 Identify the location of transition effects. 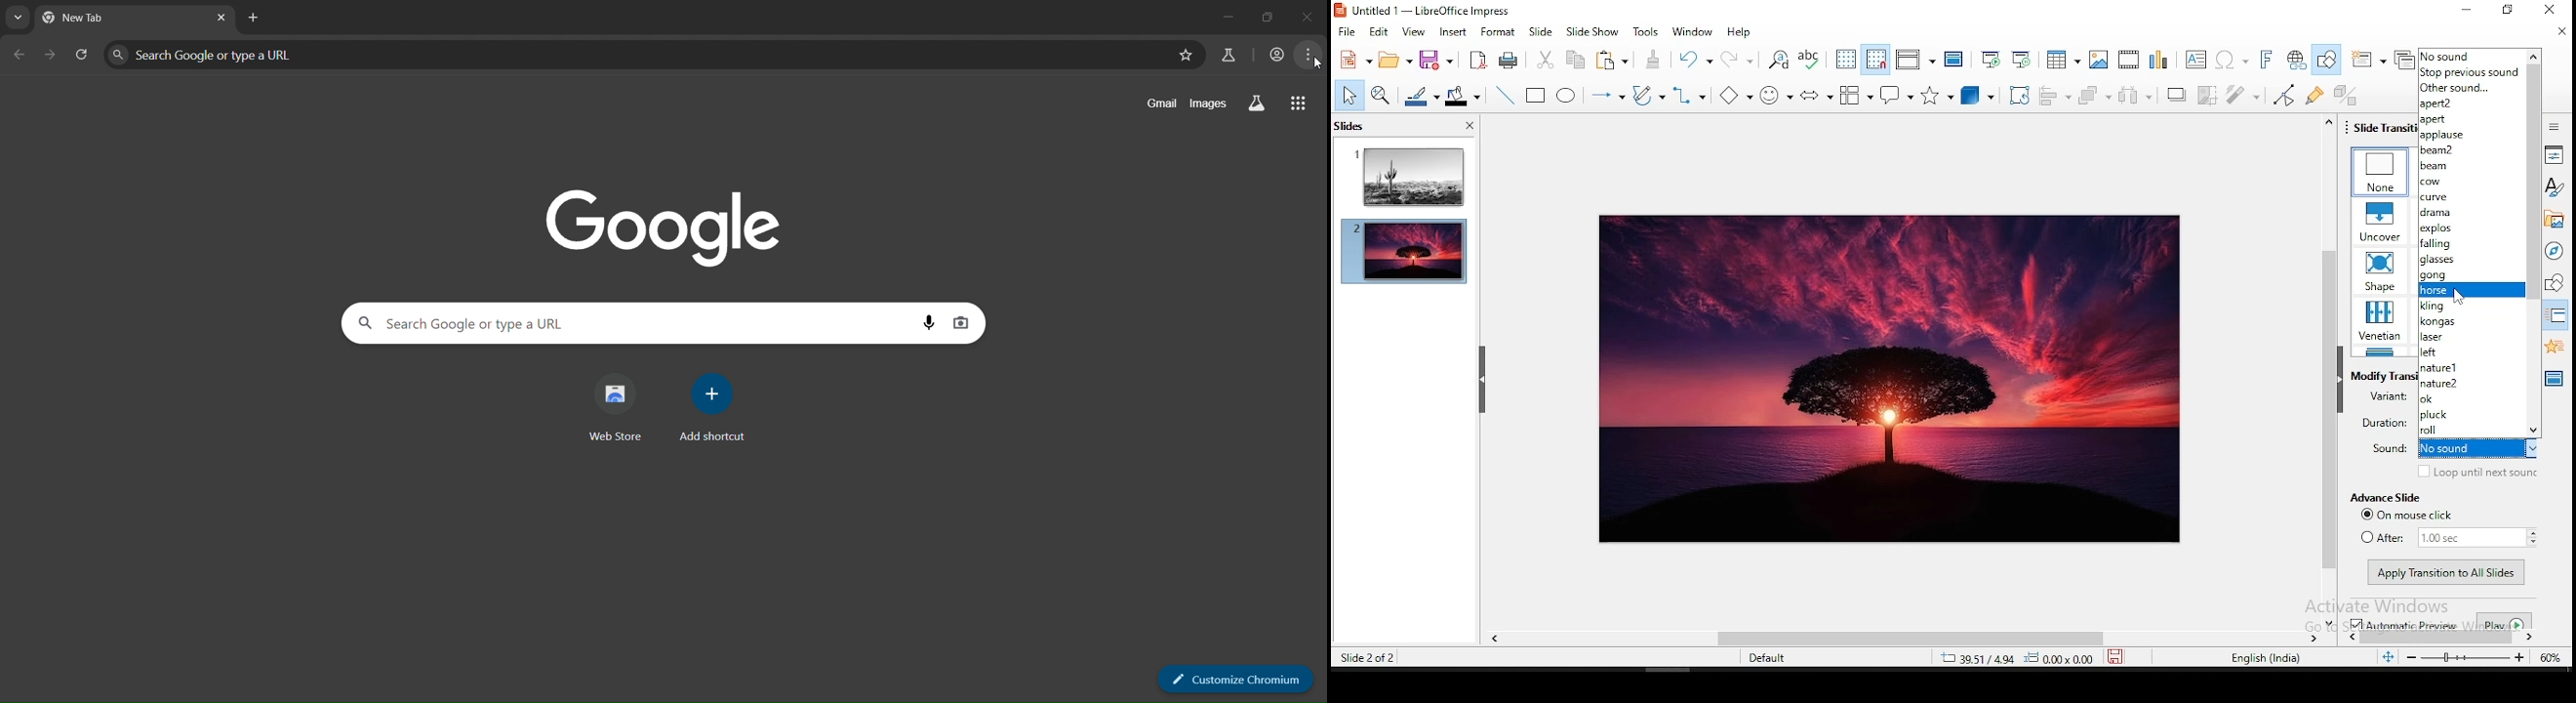
(2380, 322).